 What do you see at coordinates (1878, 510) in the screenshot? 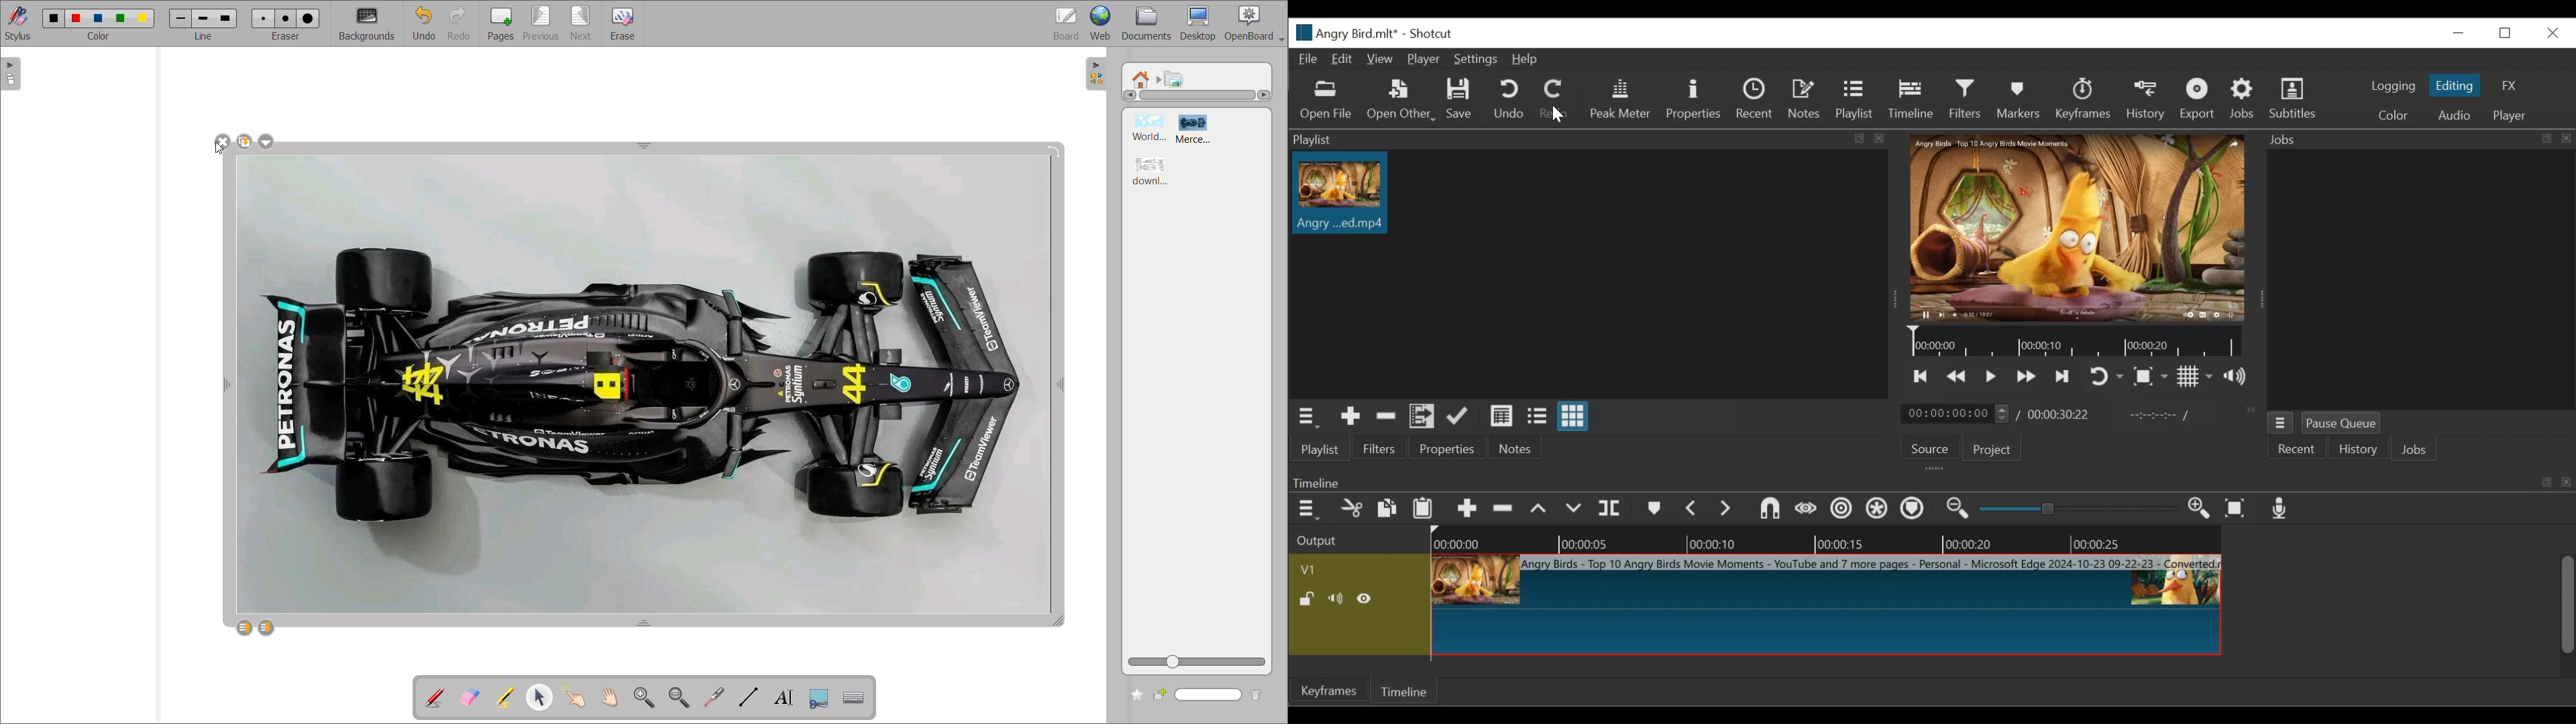
I see `Ripple all tracks` at bounding box center [1878, 510].